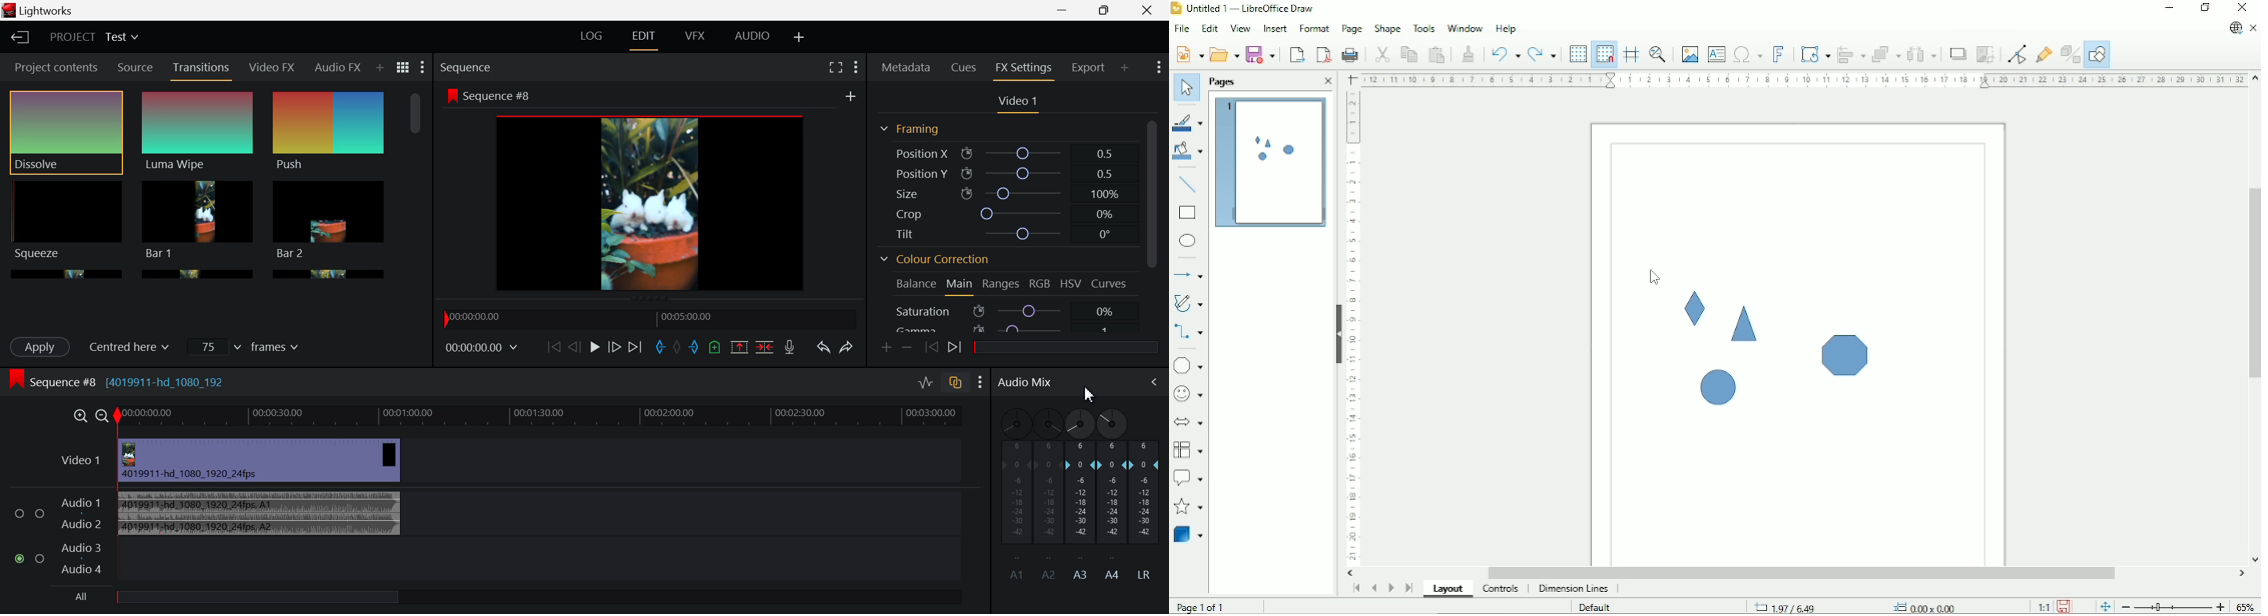  Describe the element at coordinates (1375, 586) in the screenshot. I see `Scroll to previous page` at that location.